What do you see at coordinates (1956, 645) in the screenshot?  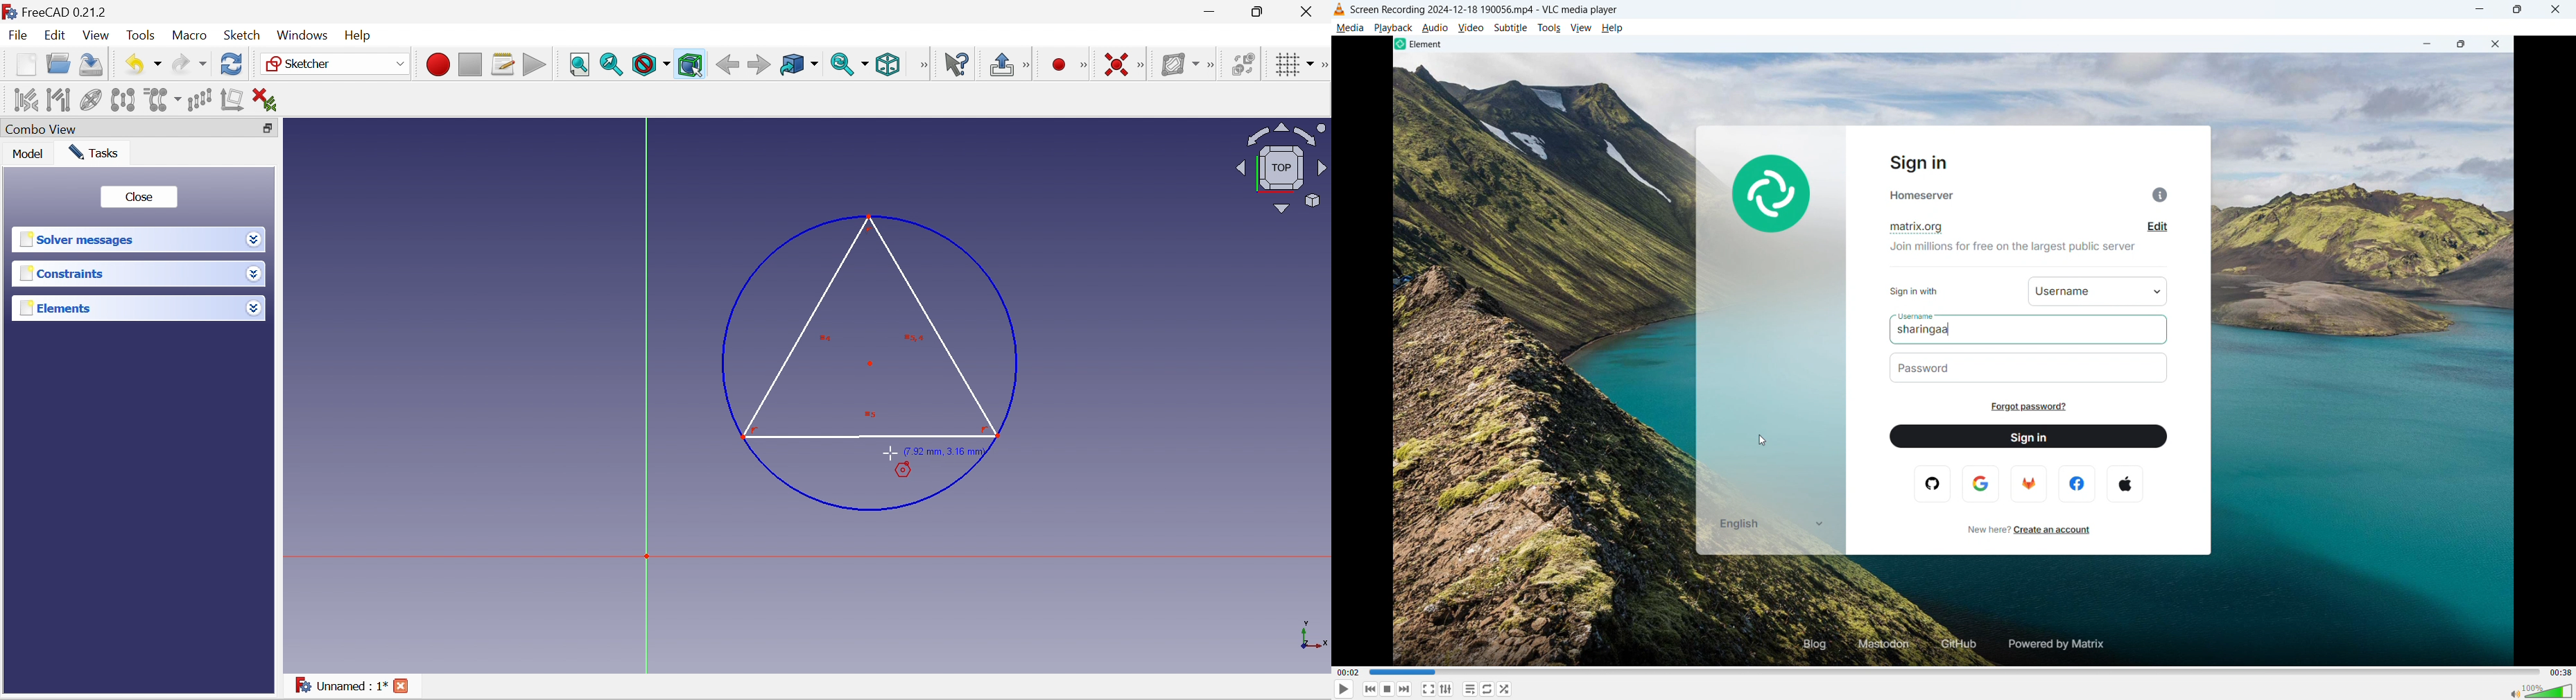 I see `GitHub` at bounding box center [1956, 645].